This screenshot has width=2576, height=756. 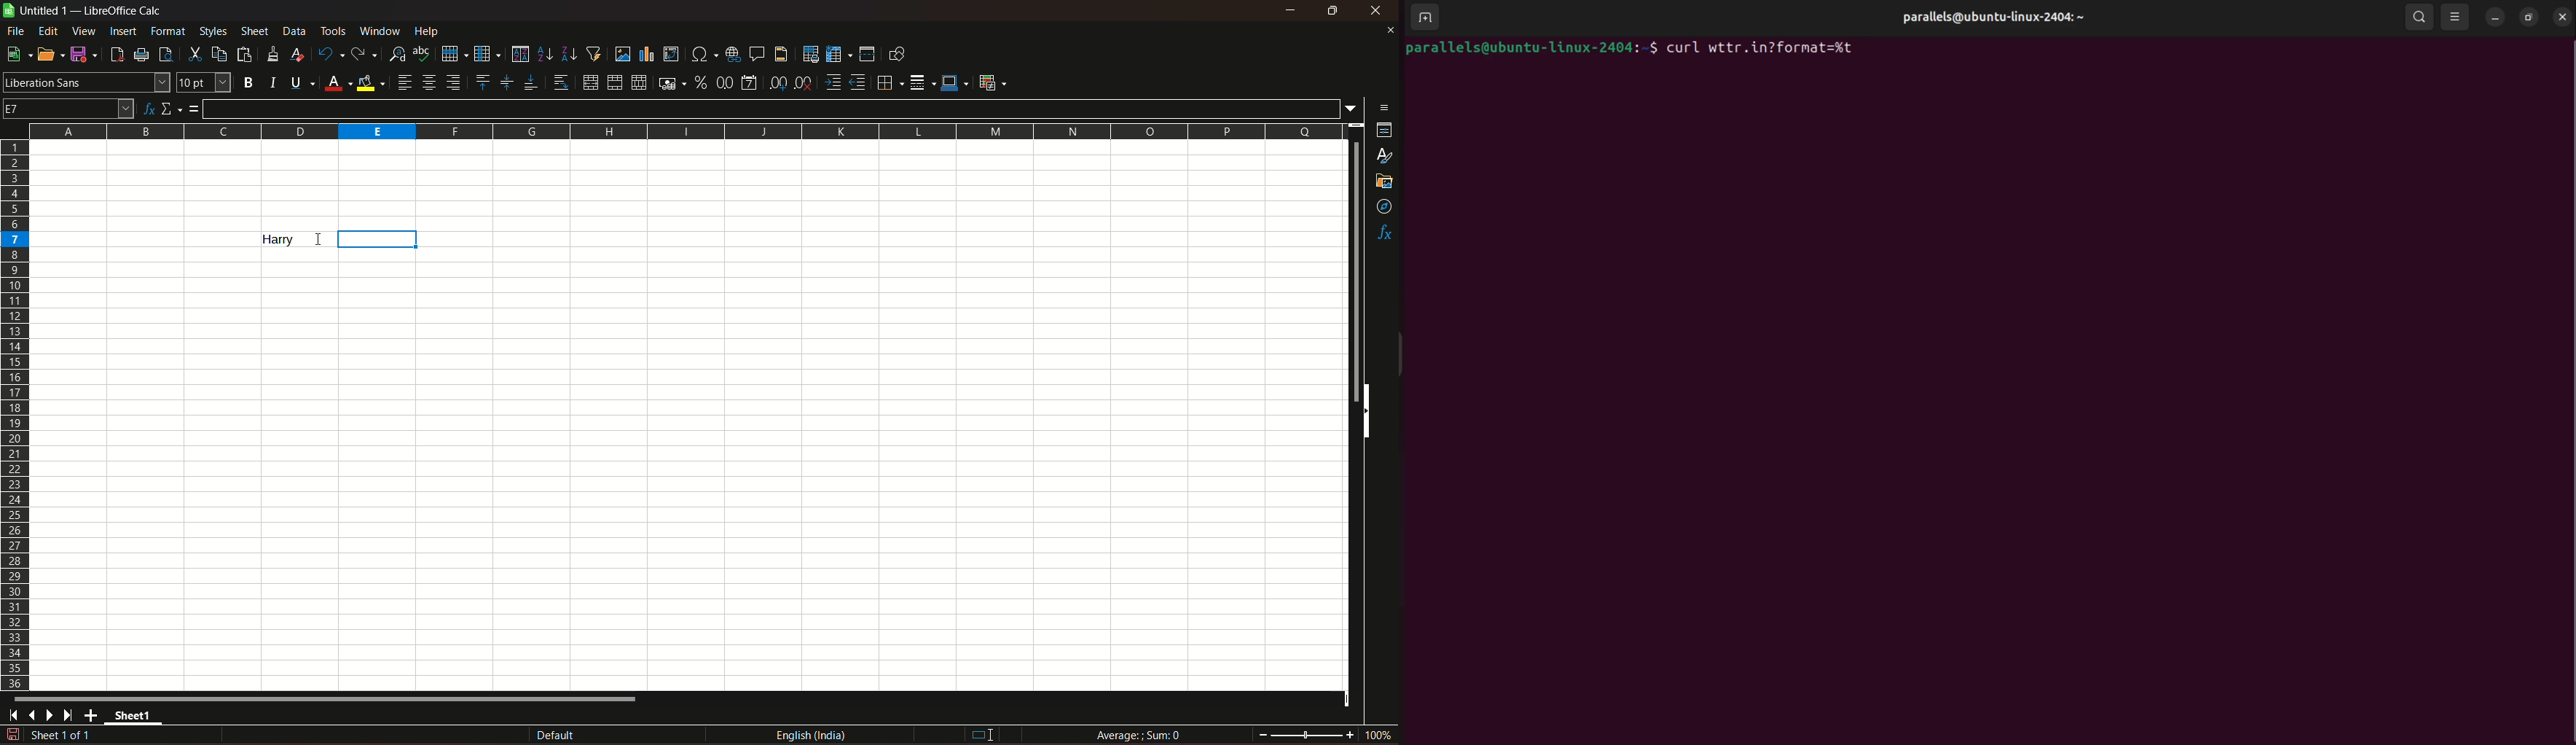 I want to click on curl wttr.in?format=%t, so click(x=1766, y=49).